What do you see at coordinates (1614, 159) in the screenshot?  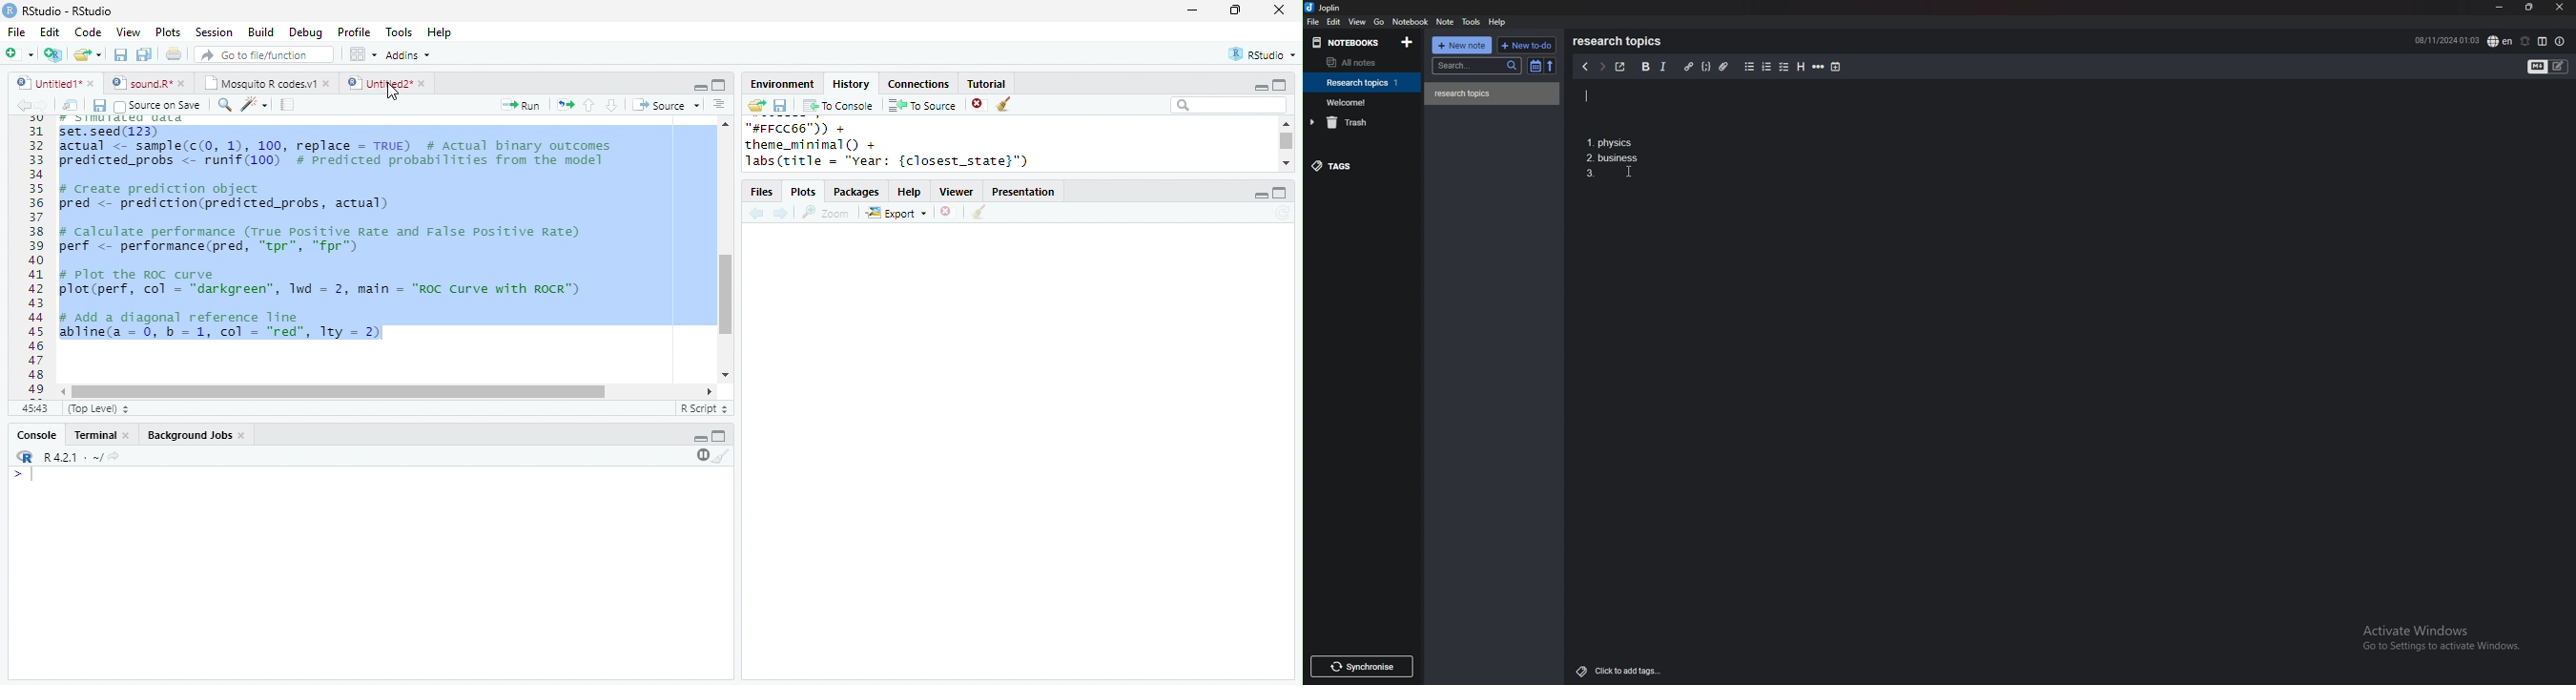 I see `1. Physics 2. business 3.` at bounding box center [1614, 159].